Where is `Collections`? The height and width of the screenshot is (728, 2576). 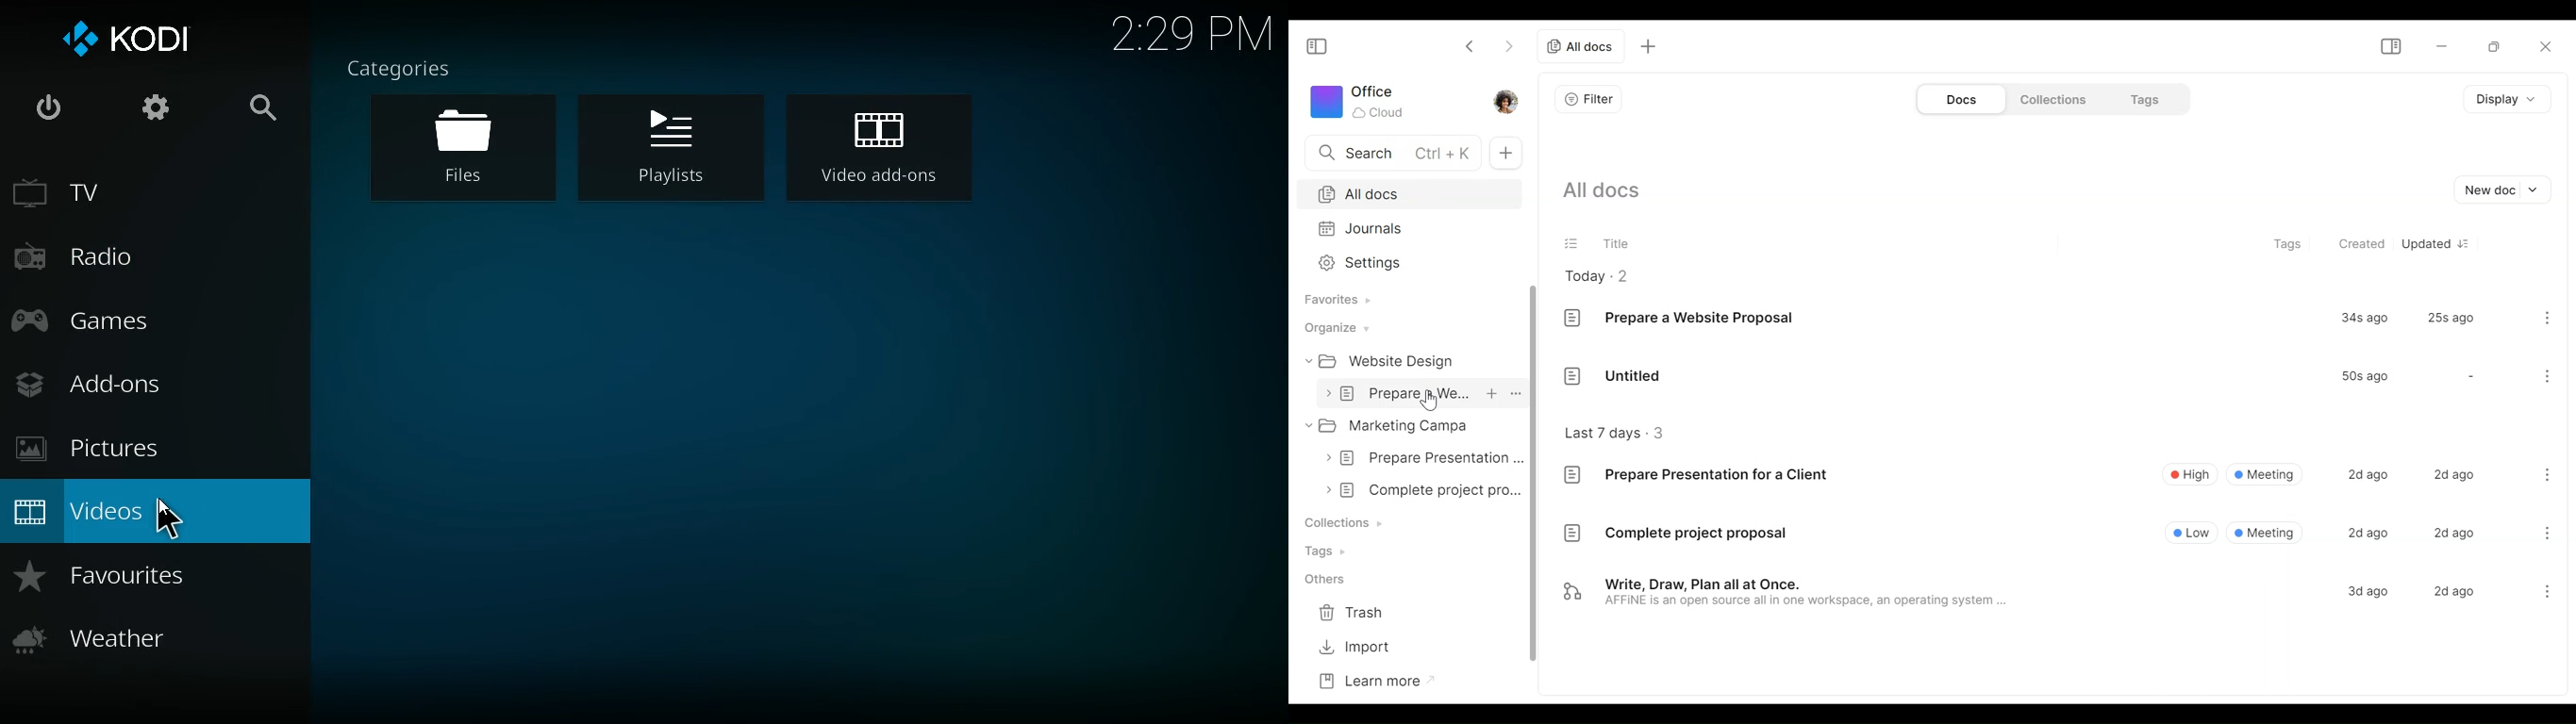 Collections is located at coordinates (2055, 98).